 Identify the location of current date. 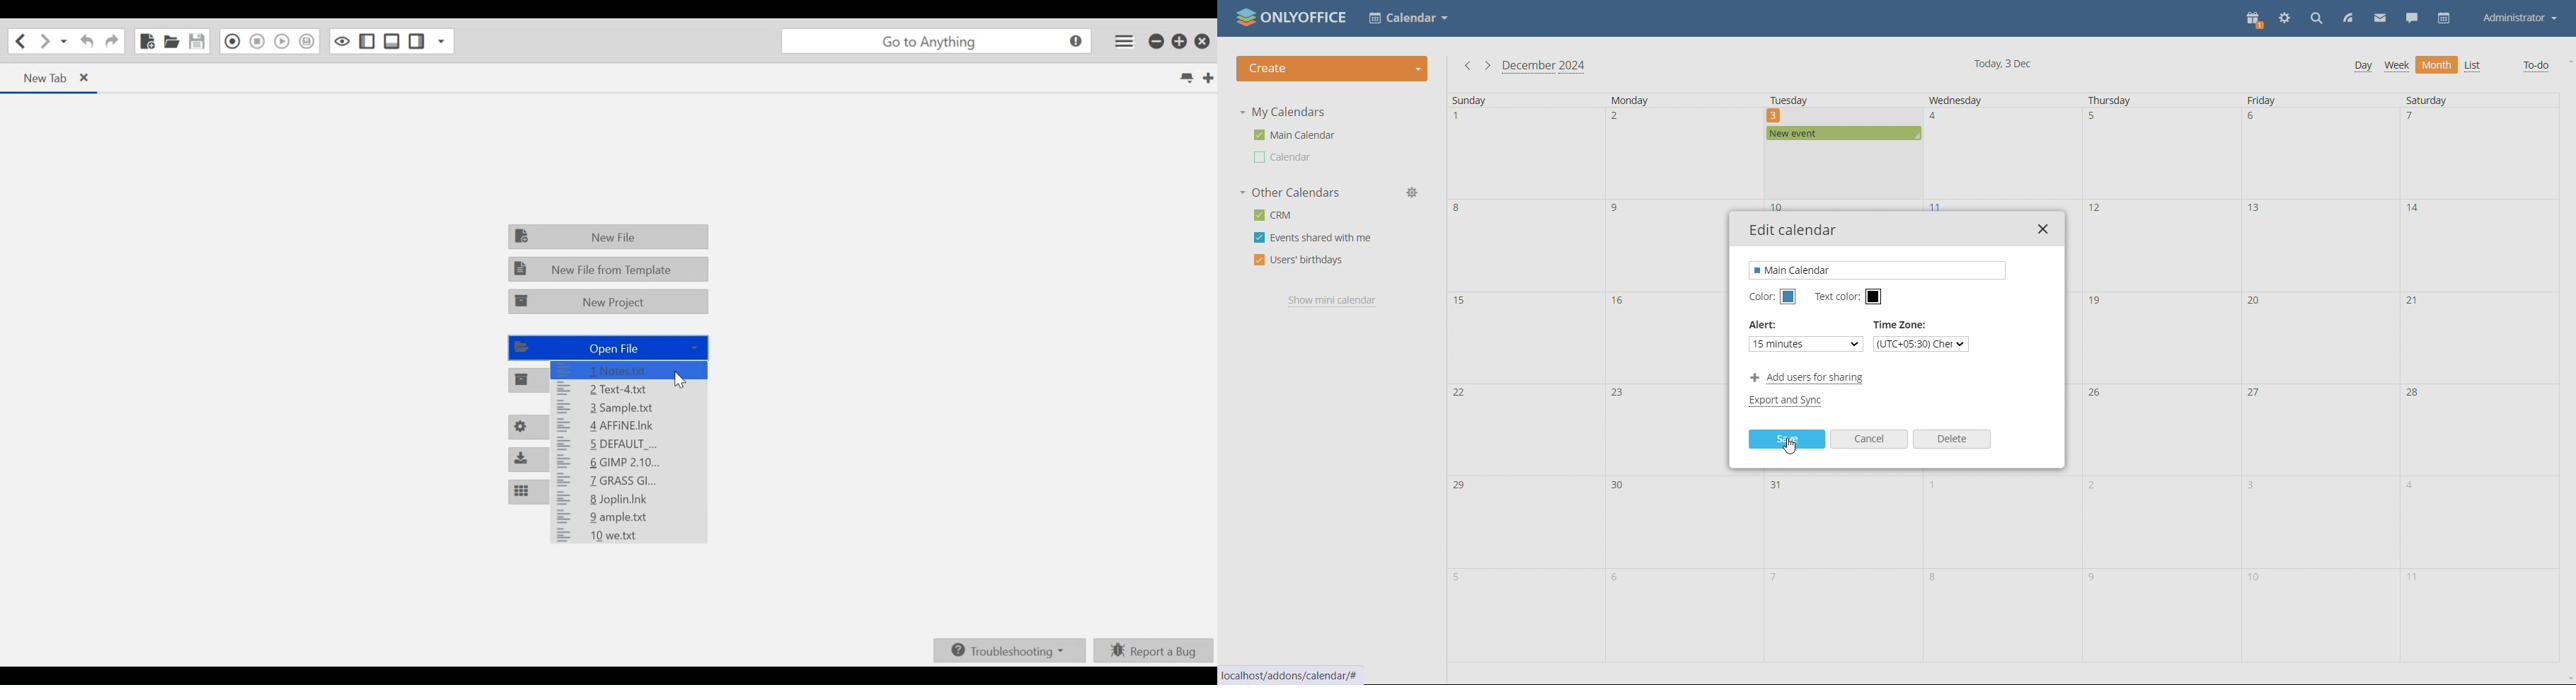
(2004, 64).